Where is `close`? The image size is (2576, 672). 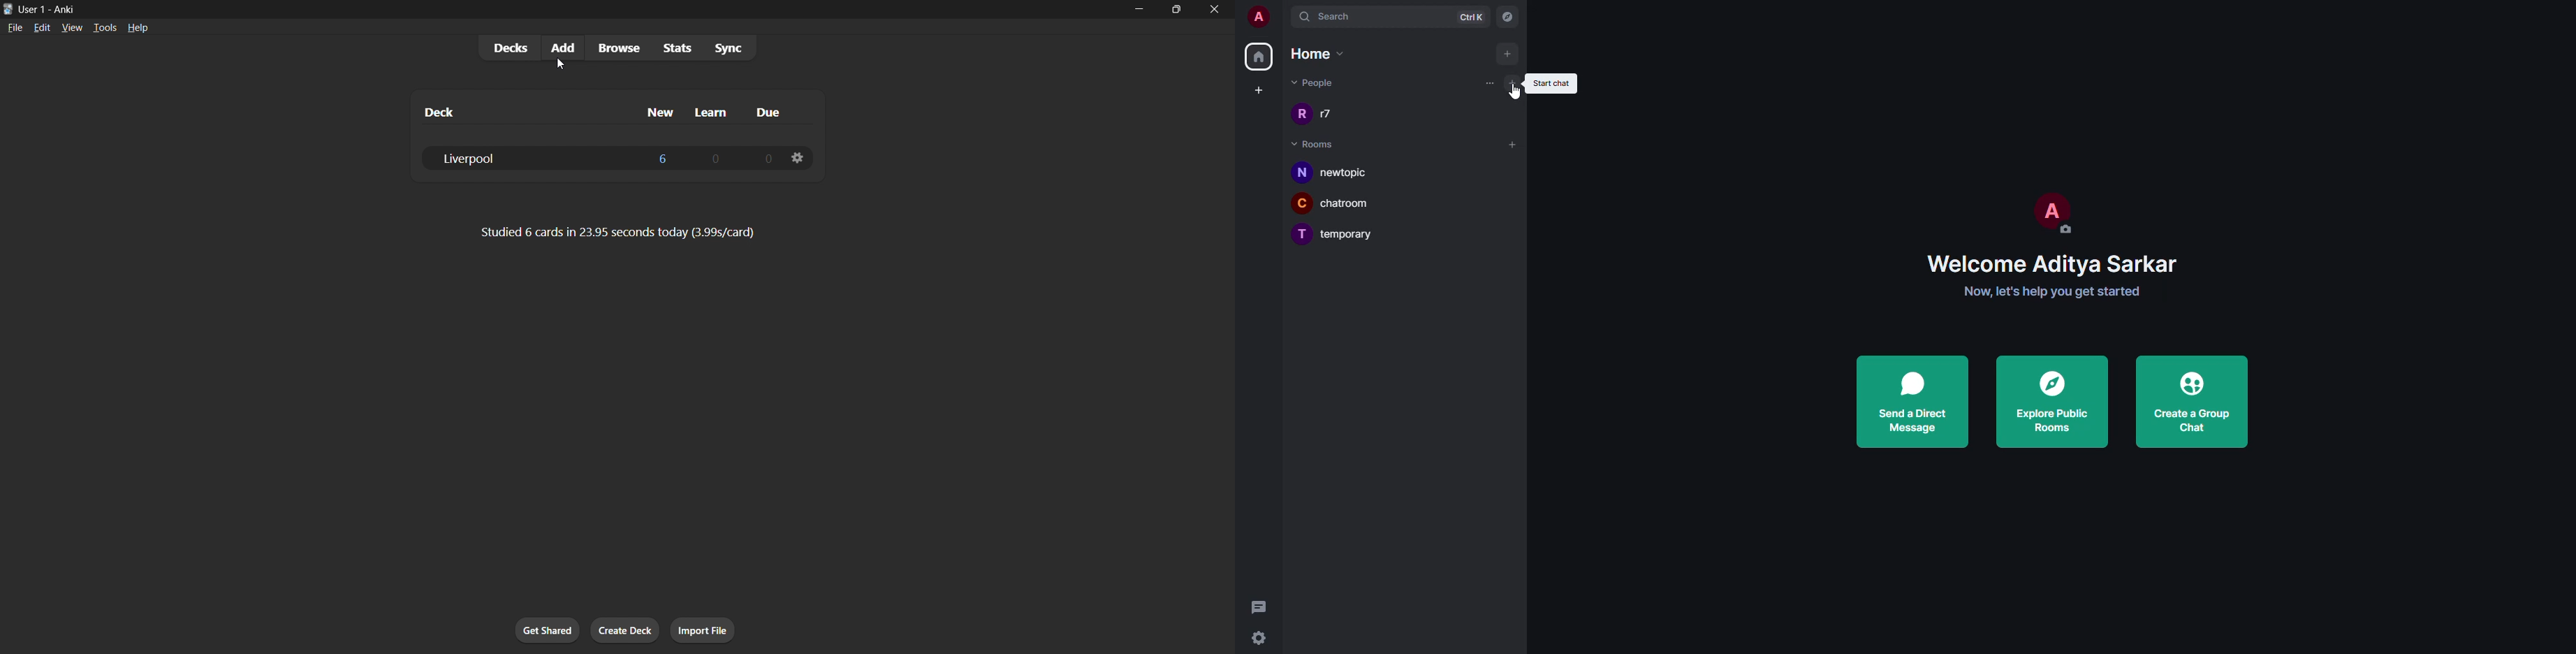
close is located at coordinates (1215, 10).